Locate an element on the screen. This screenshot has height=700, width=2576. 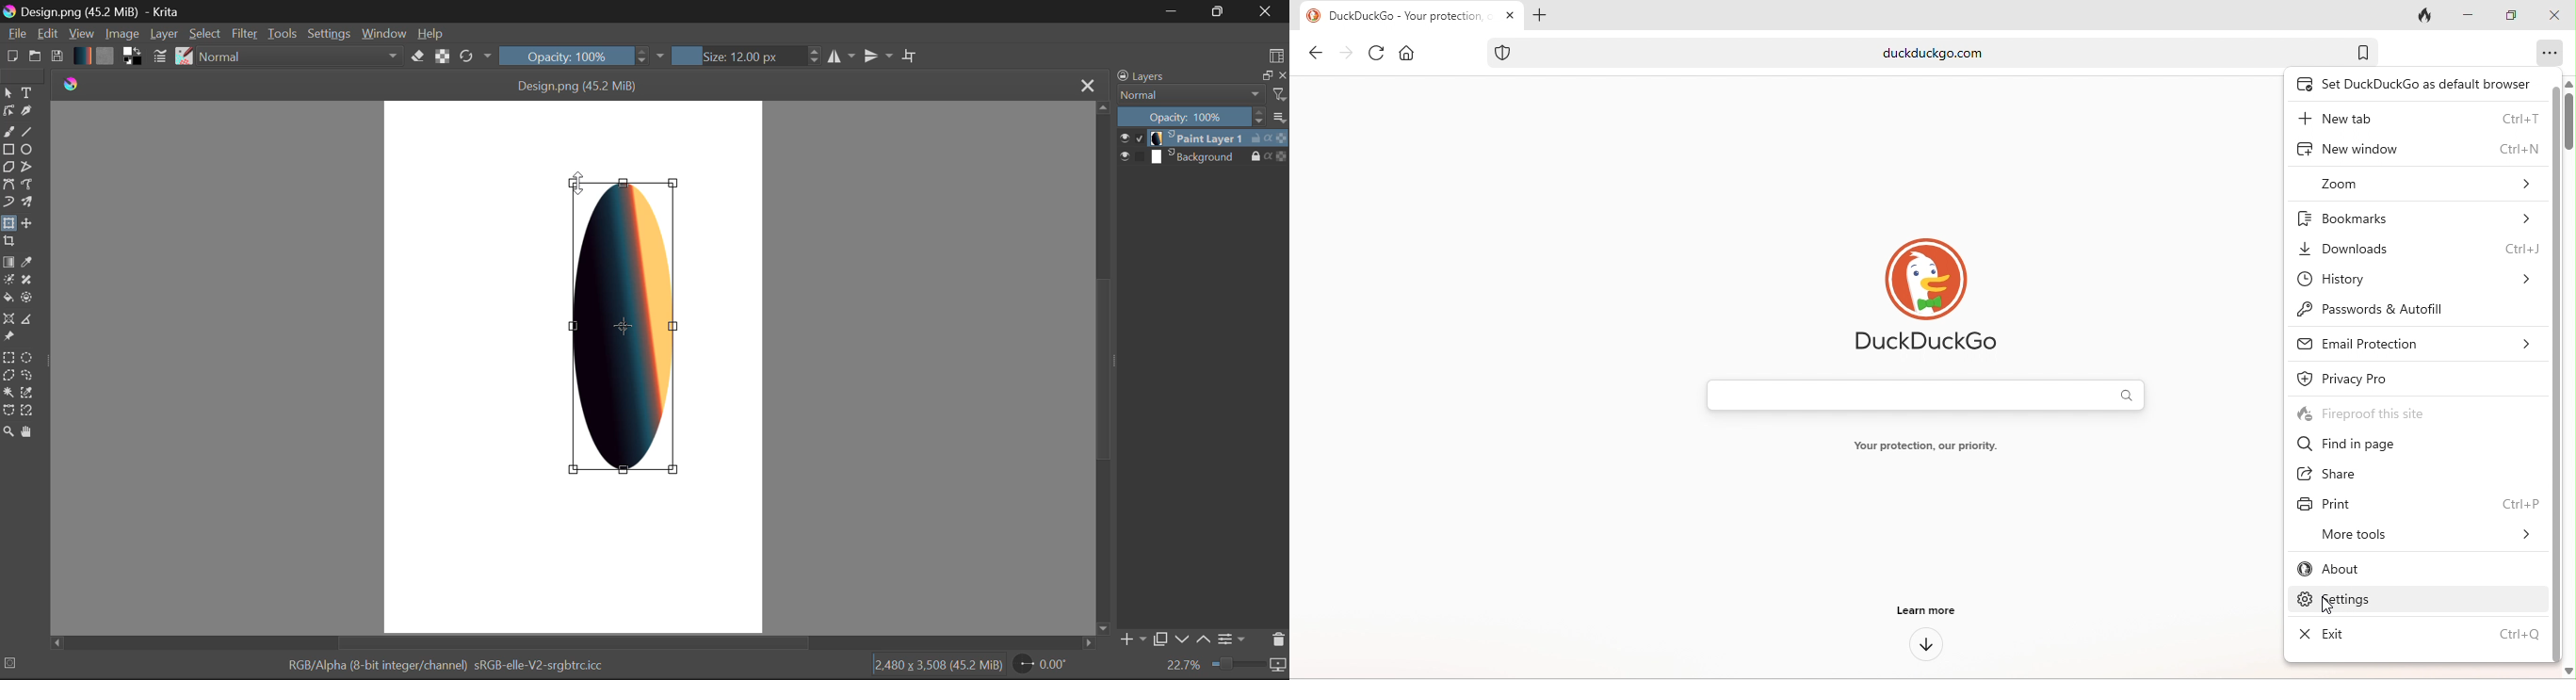
fireproof this site is located at coordinates (2369, 412).